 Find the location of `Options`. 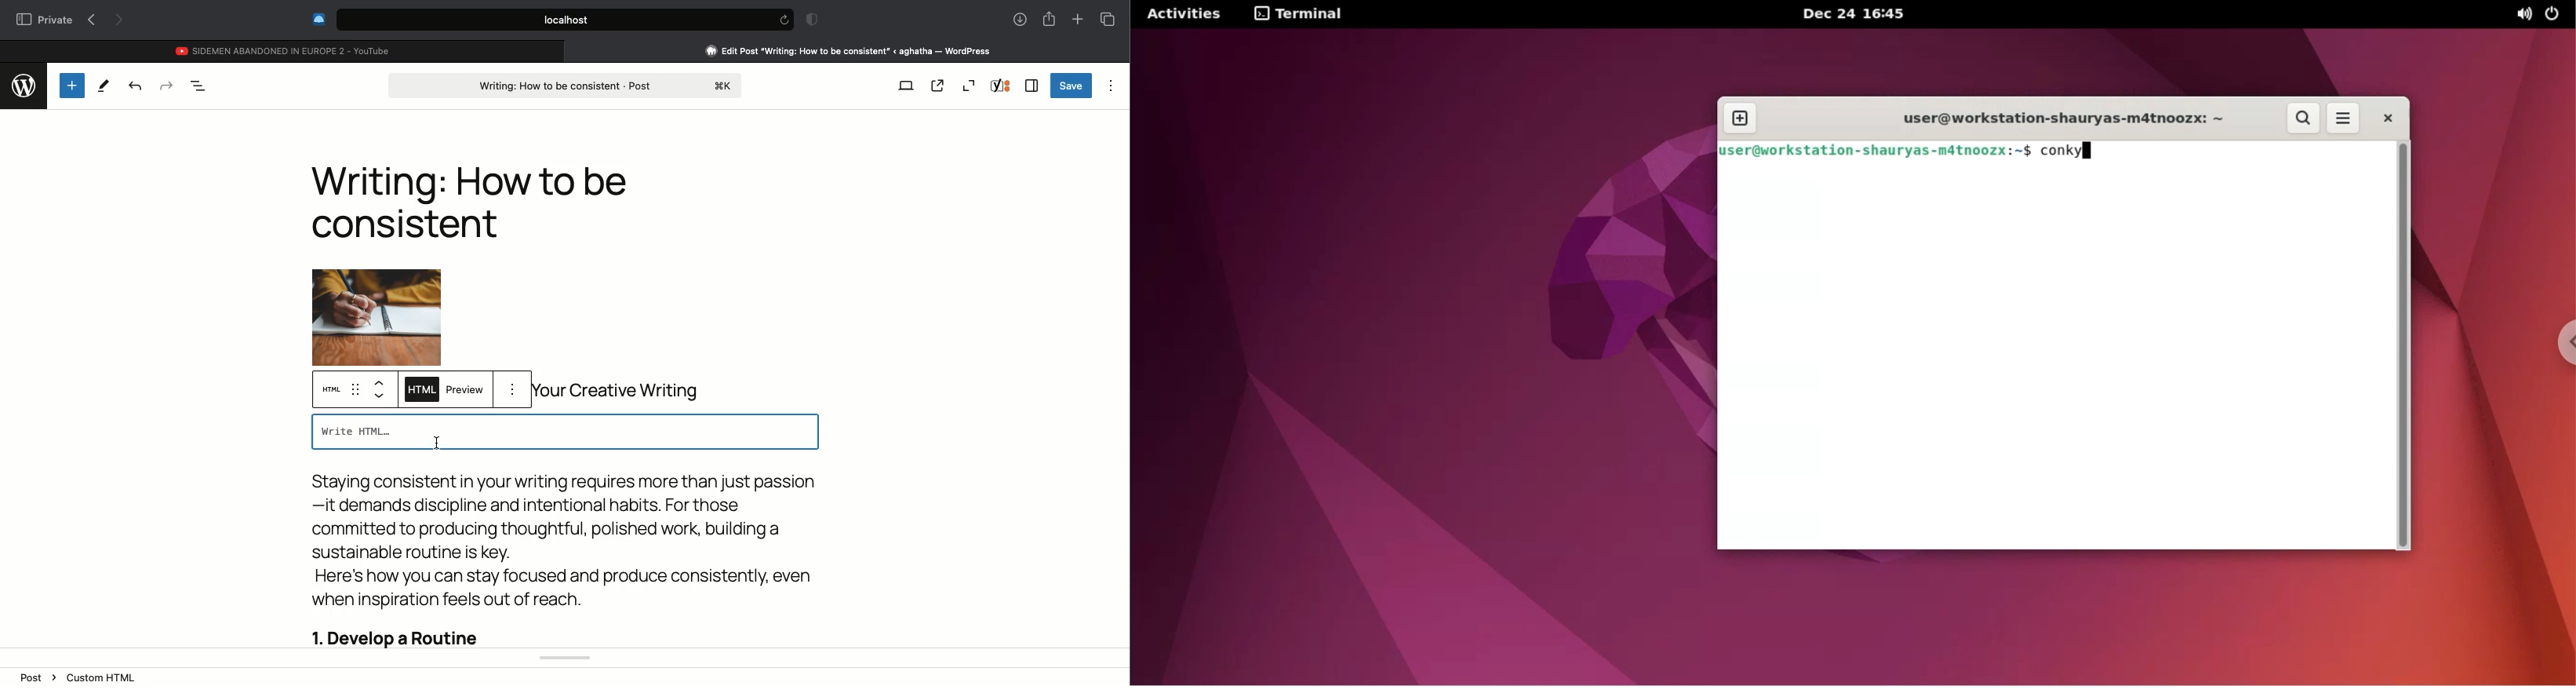

Options is located at coordinates (1112, 83).